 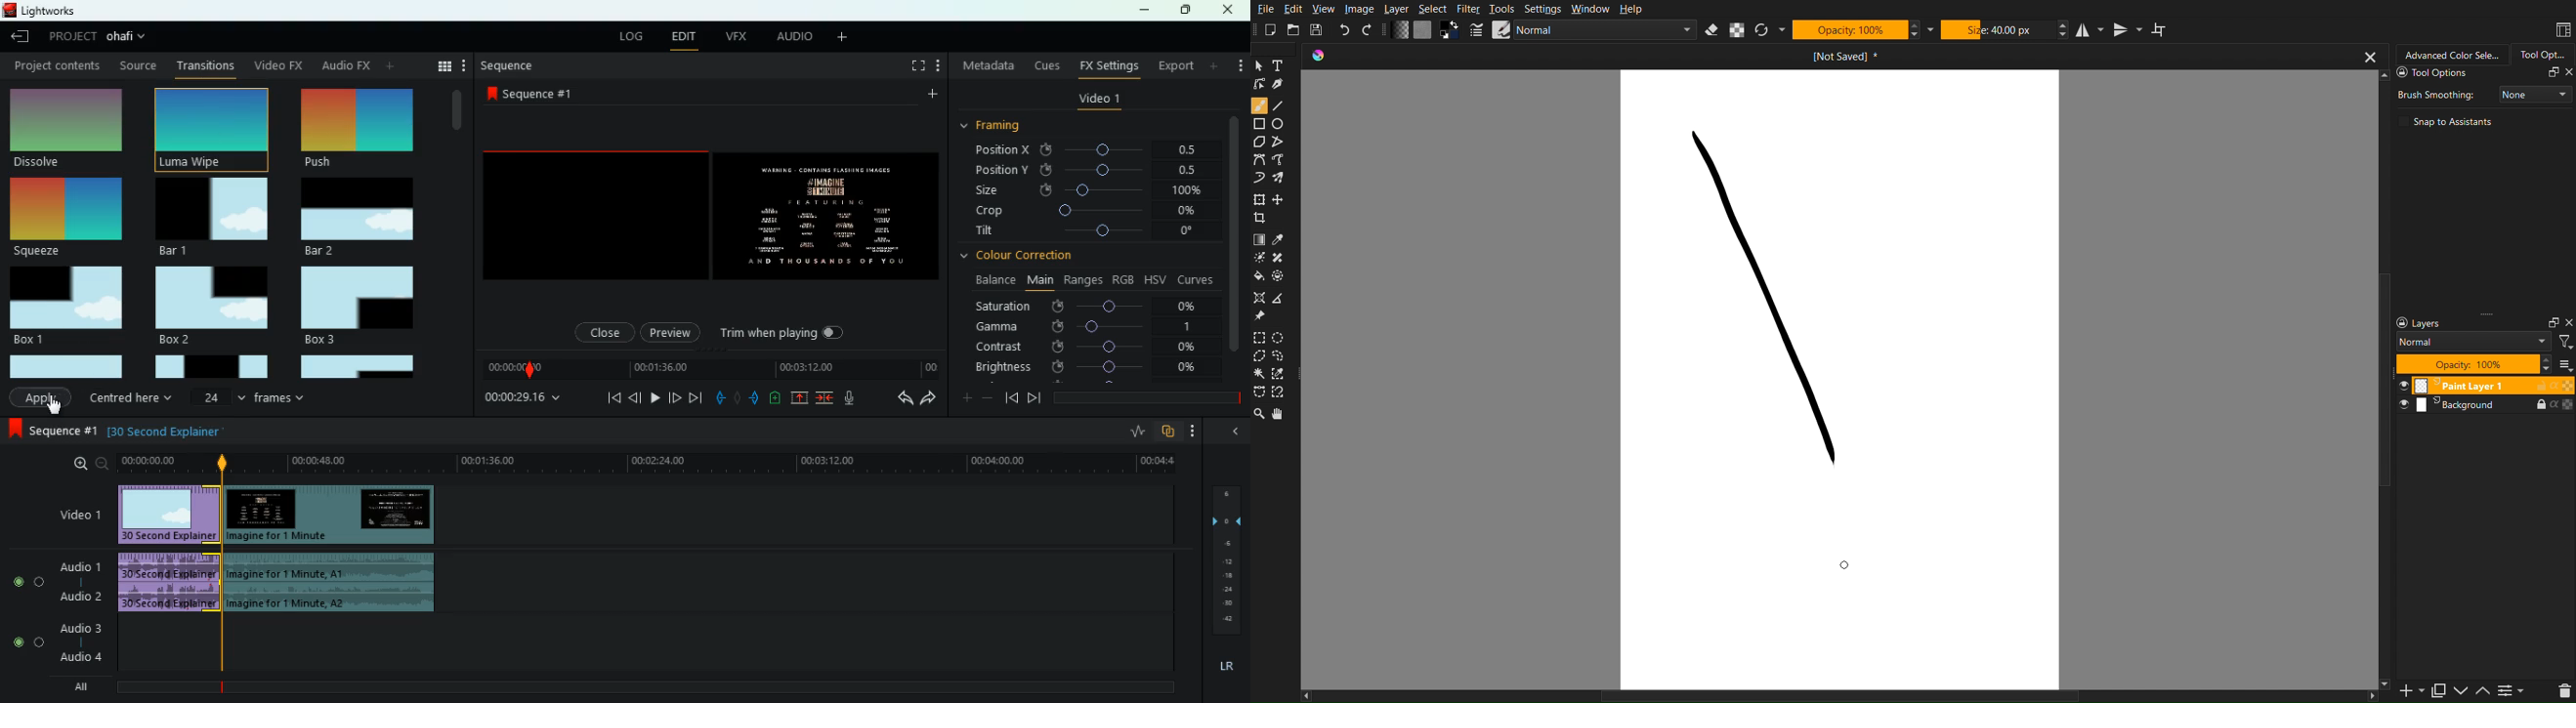 What do you see at coordinates (670, 330) in the screenshot?
I see `preview` at bounding box center [670, 330].